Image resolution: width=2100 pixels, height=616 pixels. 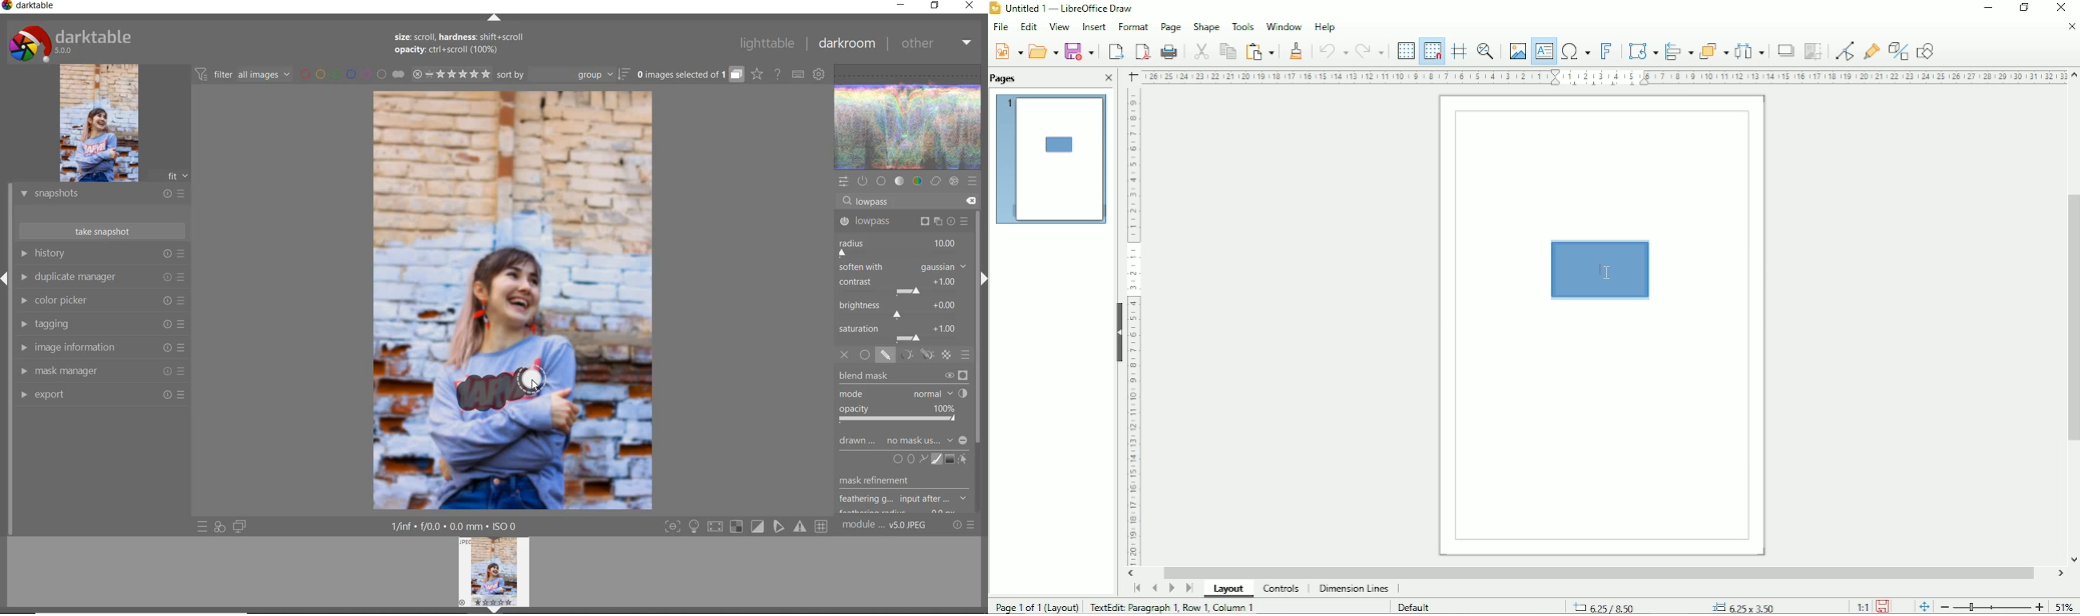 What do you see at coordinates (1042, 51) in the screenshot?
I see `Open` at bounding box center [1042, 51].